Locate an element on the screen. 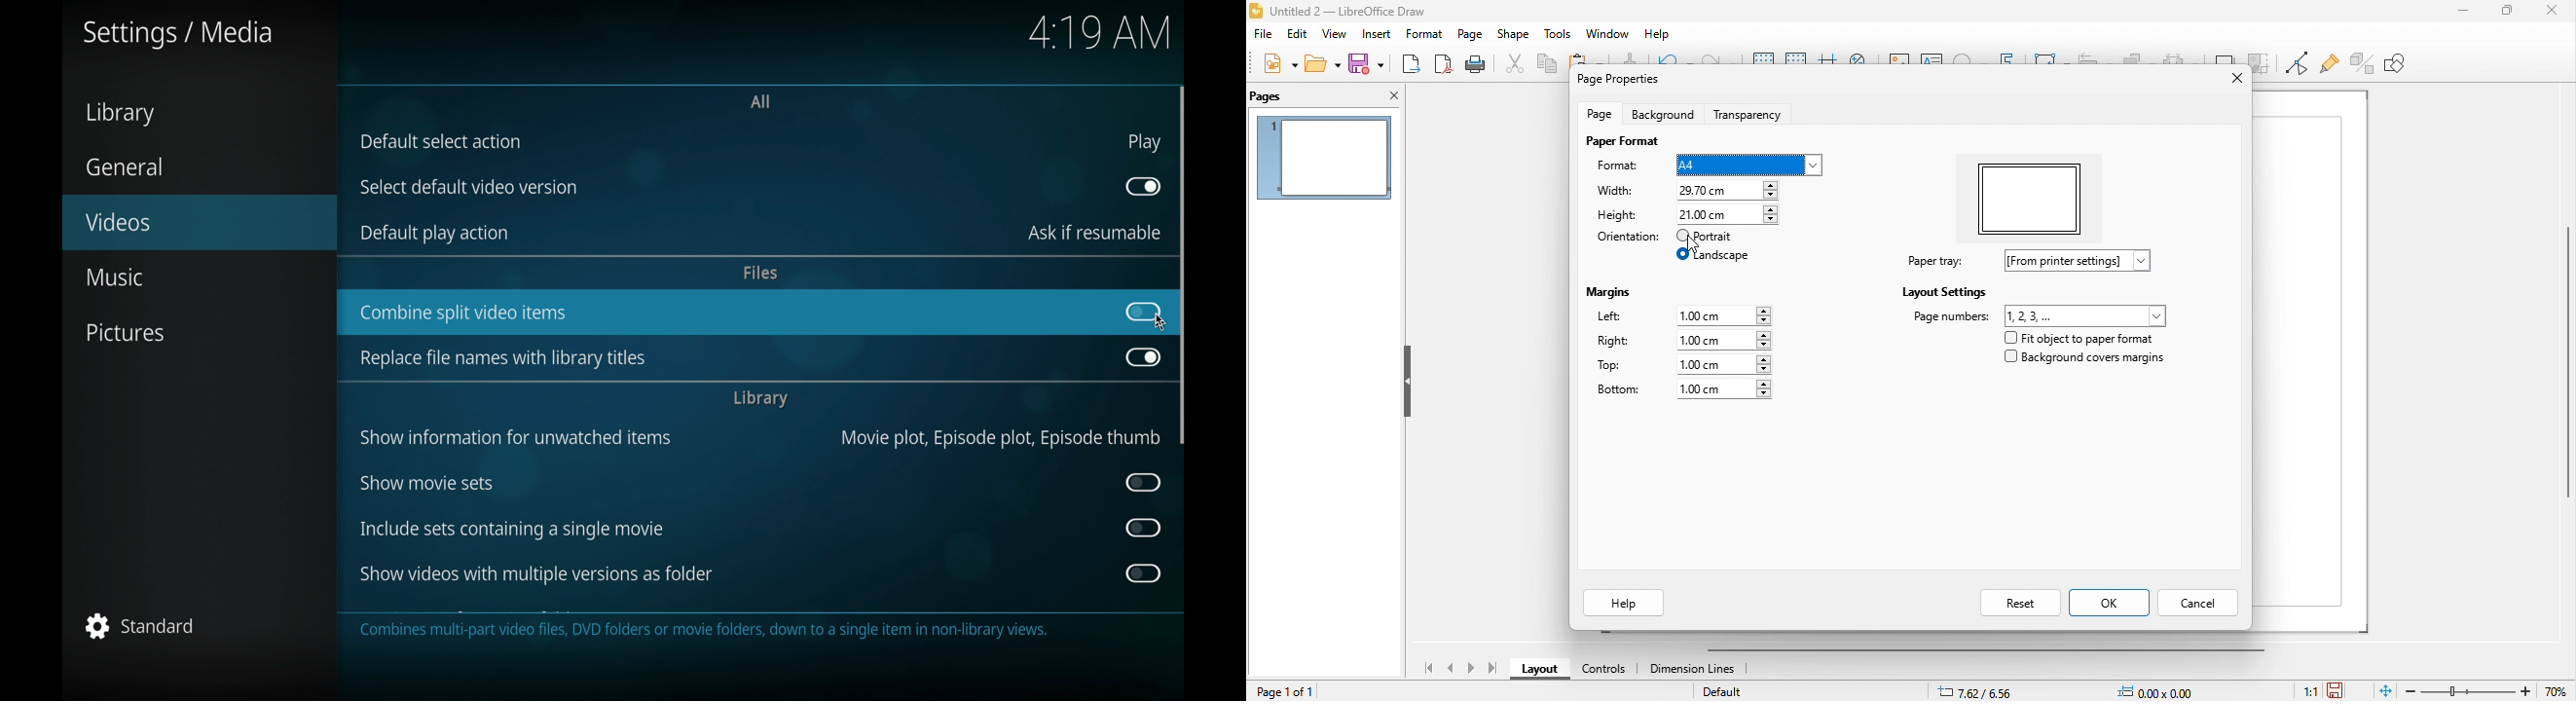 This screenshot has height=728, width=2576. landscape is located at coordinates (1714, 257).